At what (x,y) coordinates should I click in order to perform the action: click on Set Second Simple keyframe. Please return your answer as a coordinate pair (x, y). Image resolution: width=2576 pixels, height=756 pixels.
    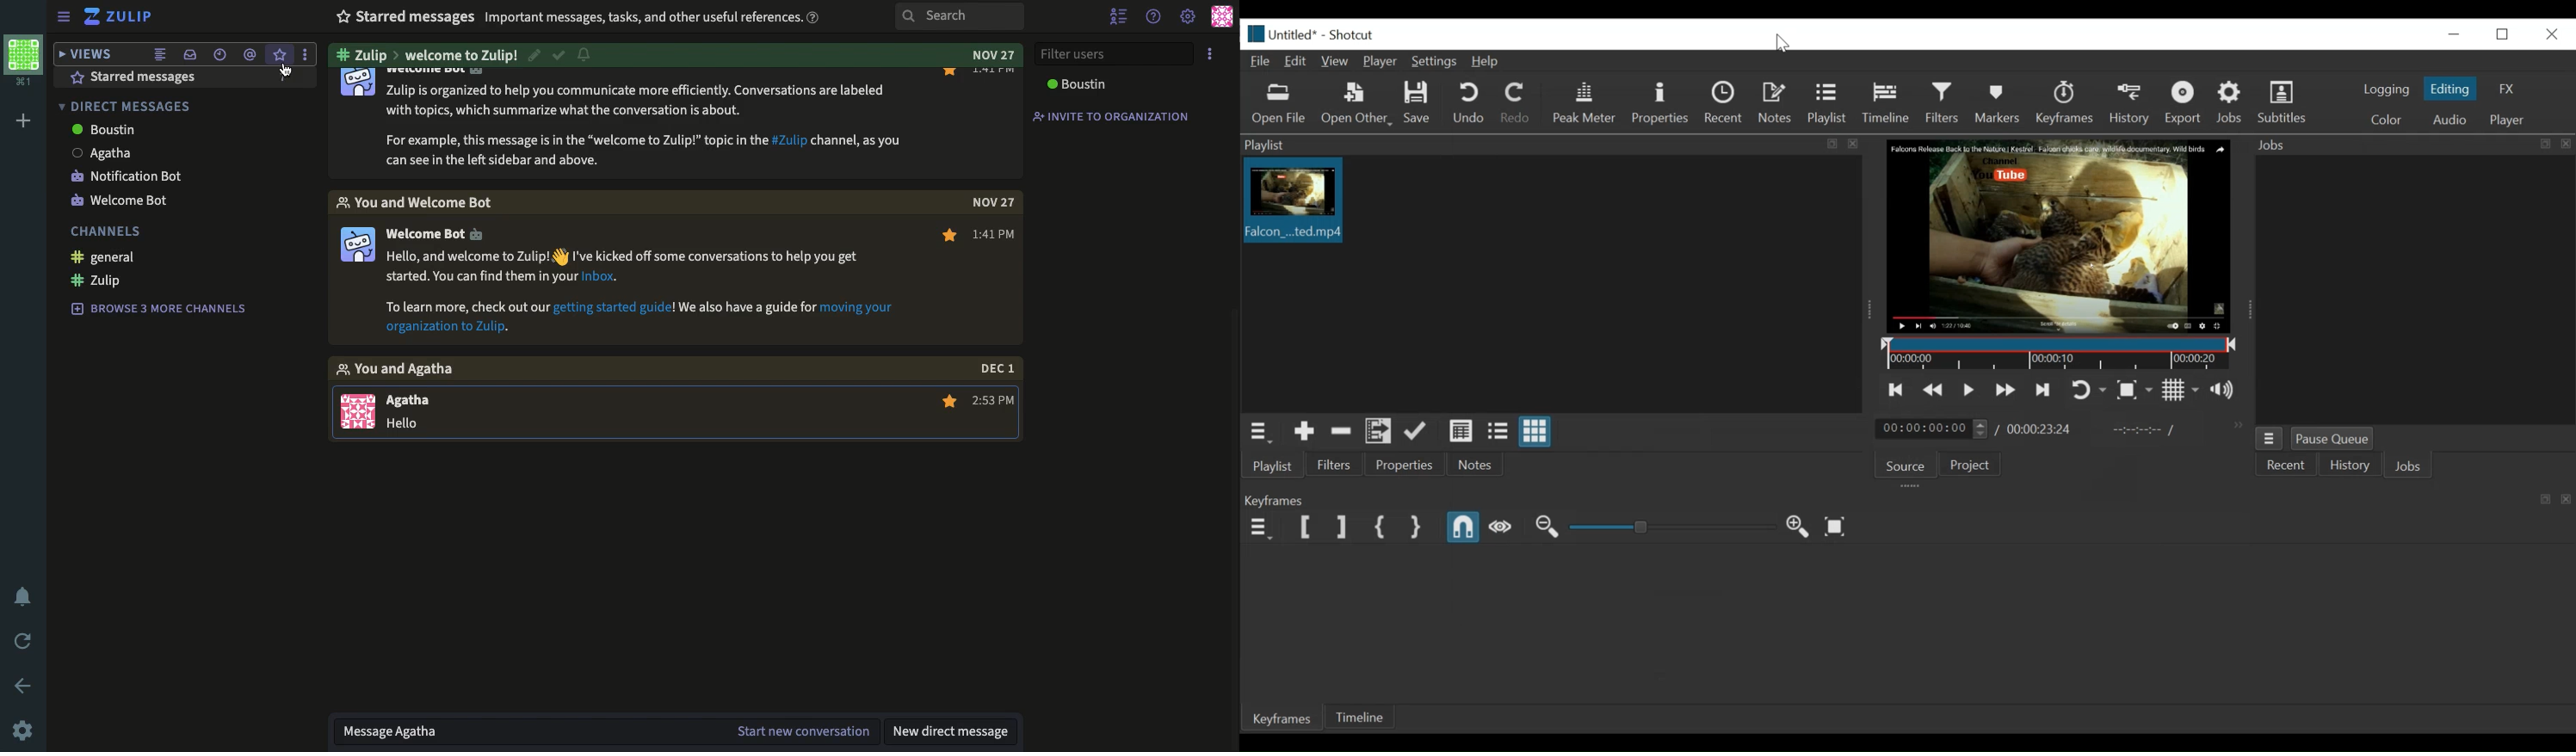
    Looking at the image, I should click on (1414, 529).